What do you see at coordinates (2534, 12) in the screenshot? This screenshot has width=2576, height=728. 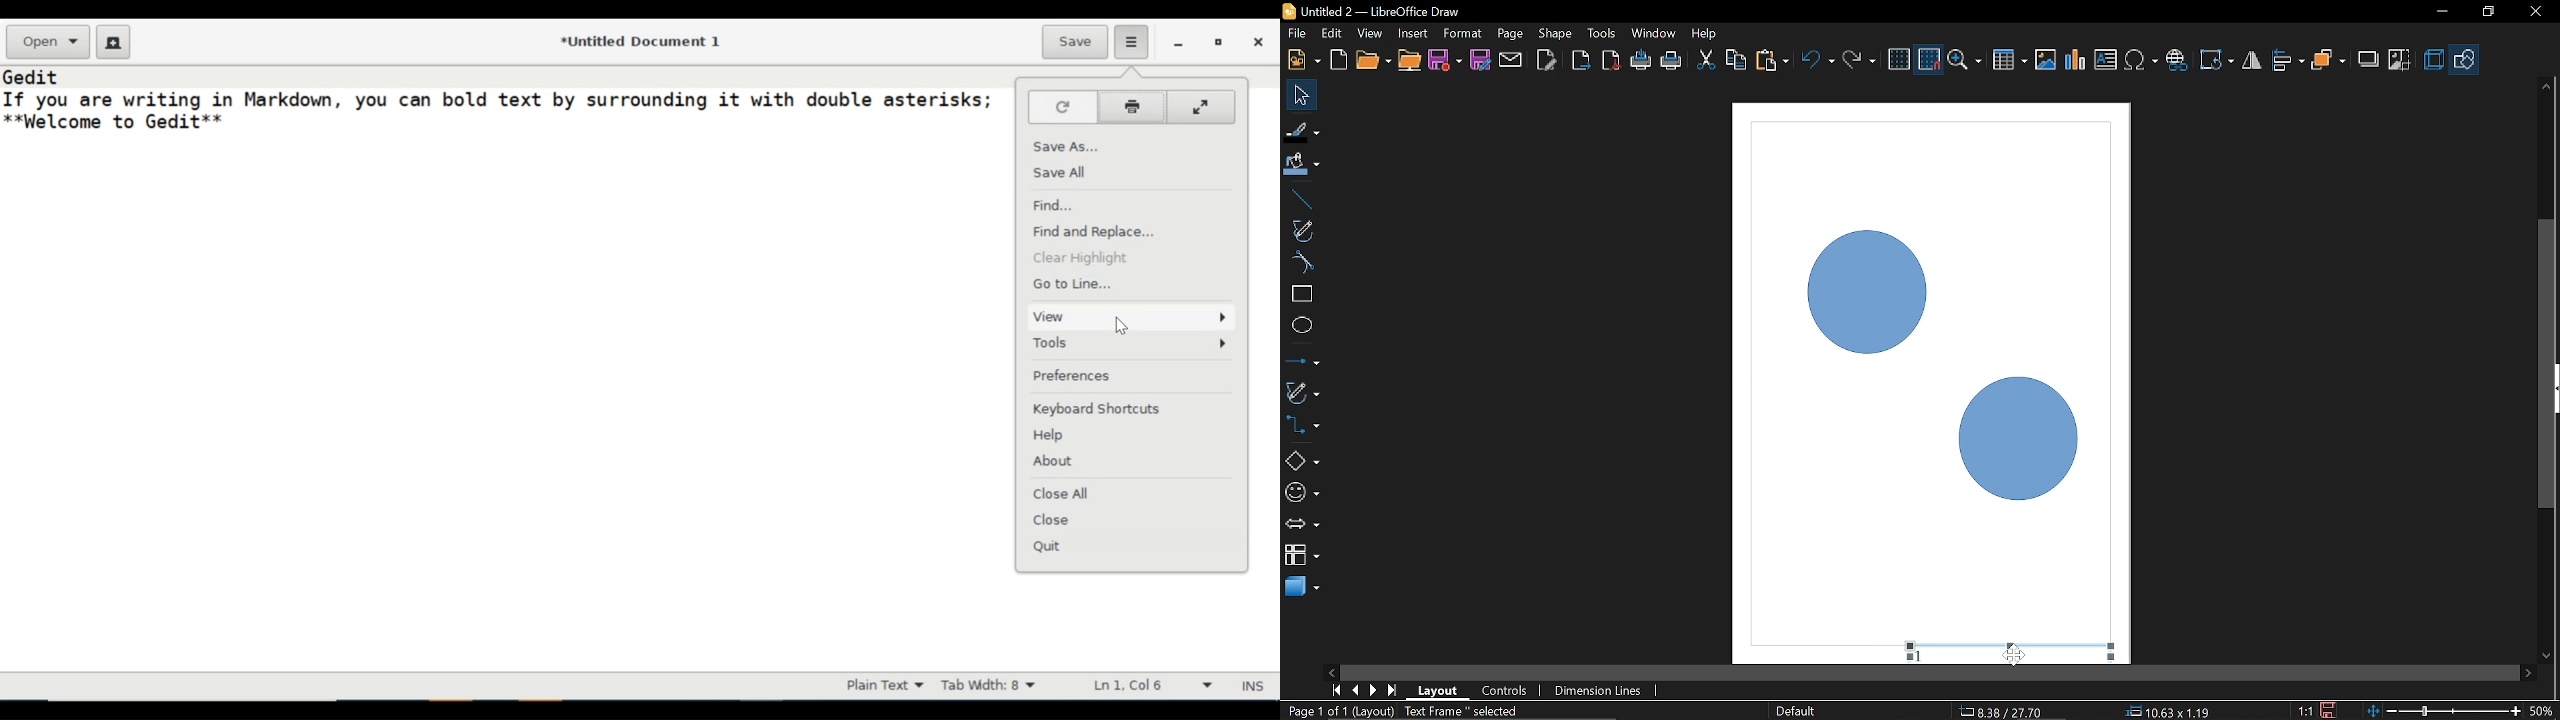 I see `CLose` at bounding box center [2534, 12].